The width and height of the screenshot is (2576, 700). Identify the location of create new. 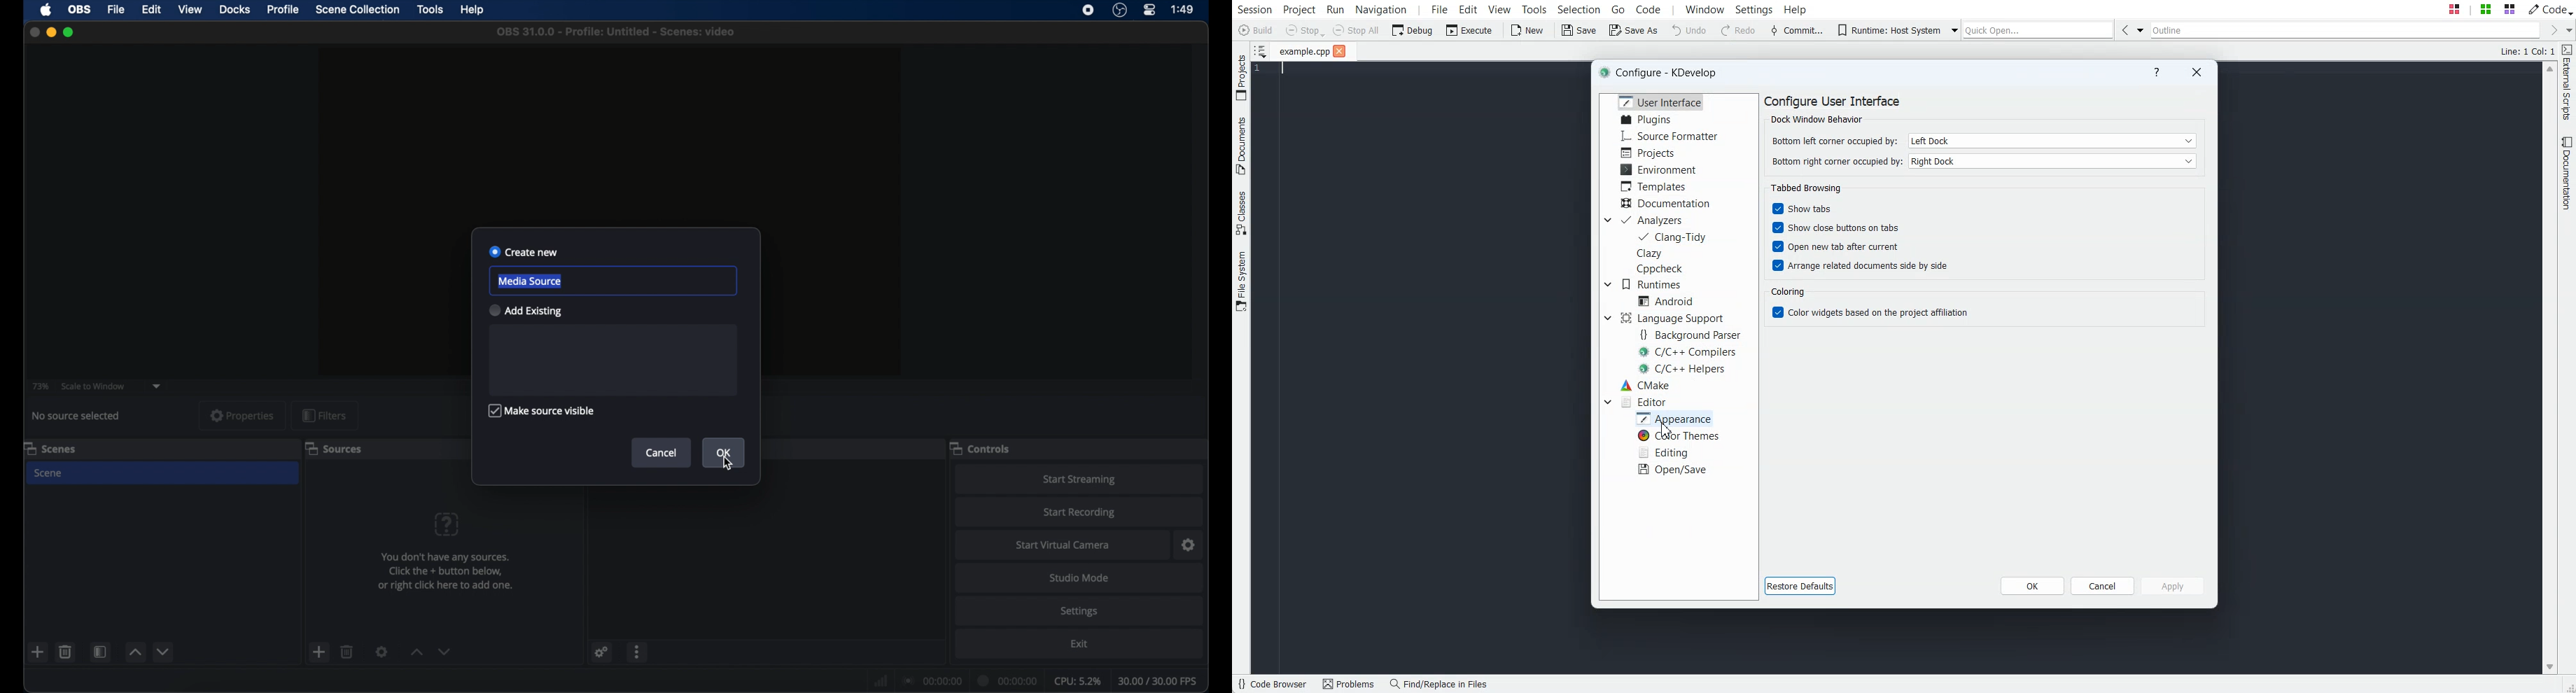
(524, 252).